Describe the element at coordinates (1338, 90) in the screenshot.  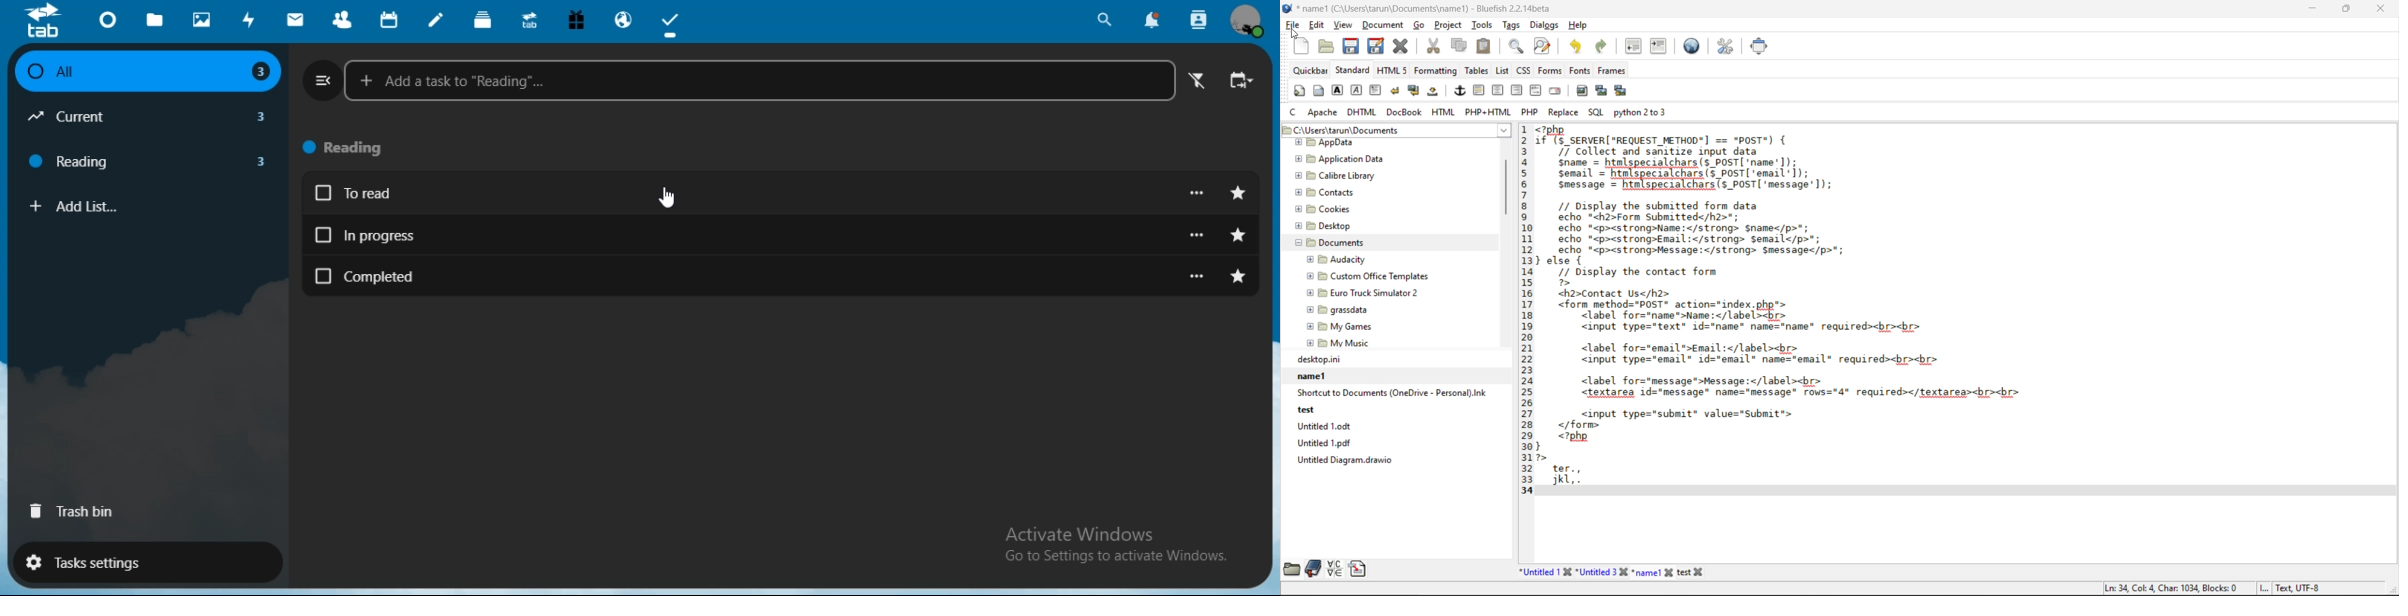
I see `strong` at that location.